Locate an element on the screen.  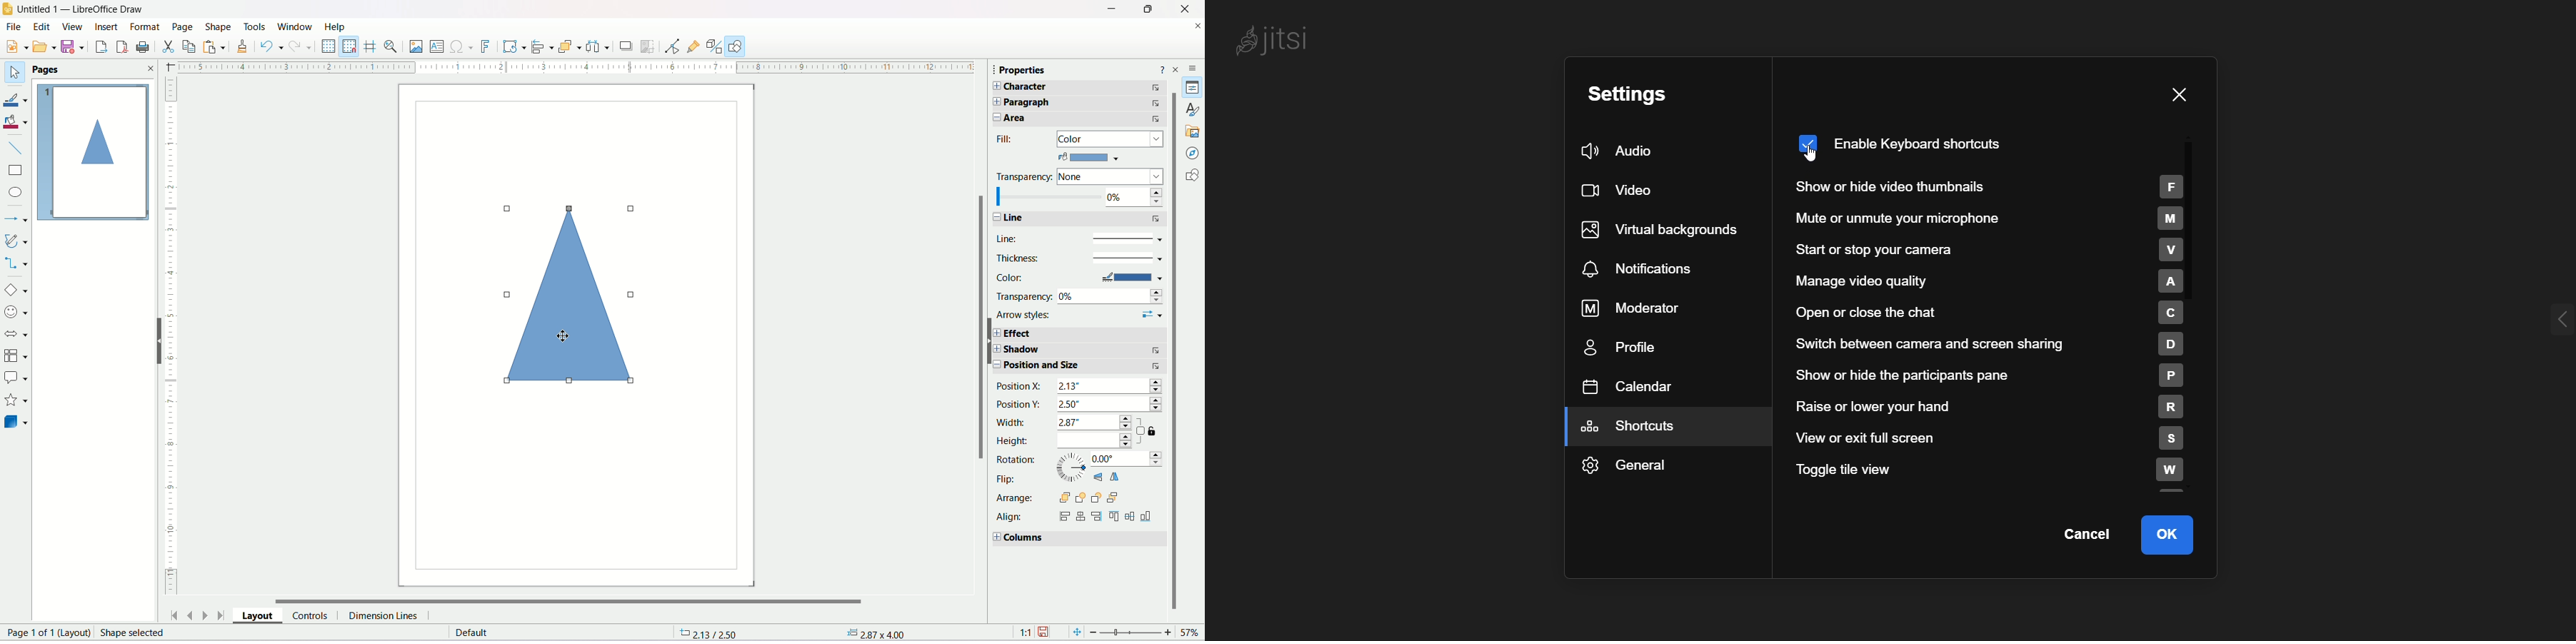
open or close chat is located at coordinates (1993, 311).